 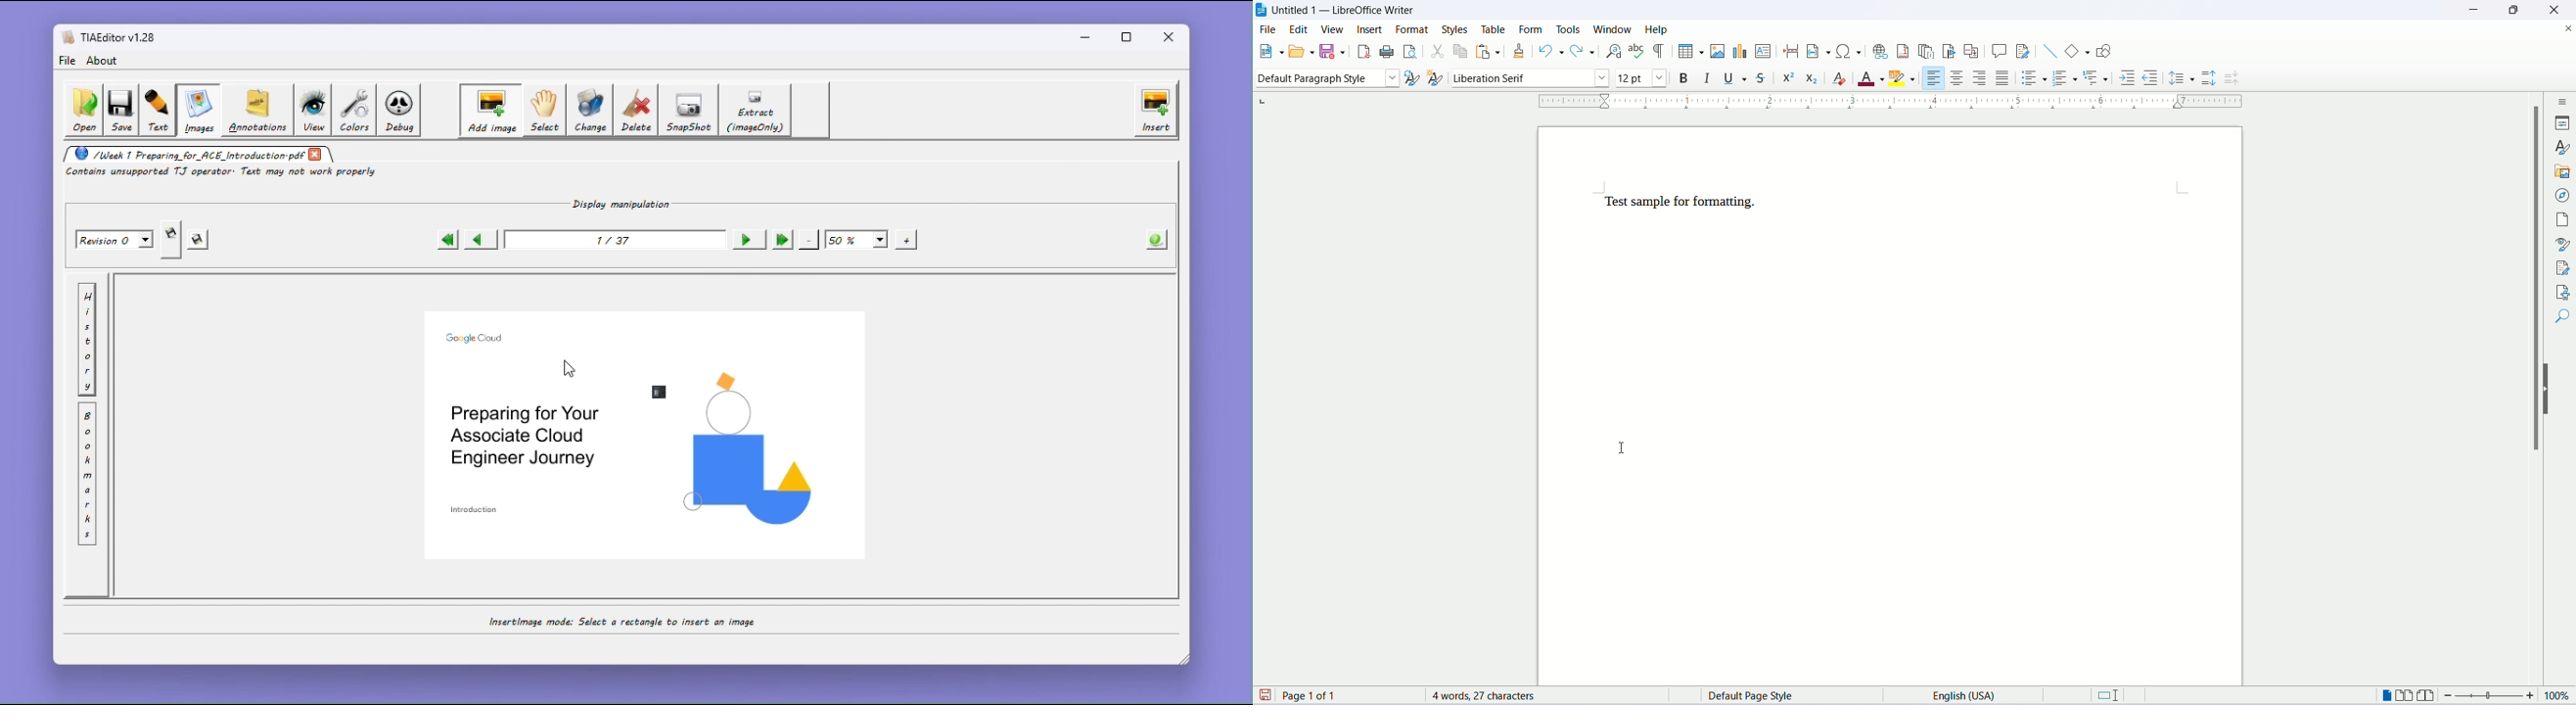 What do you see at coordinates (1333, 52) in the screenshot?
I see `save` at bounding box center [1333, 52].